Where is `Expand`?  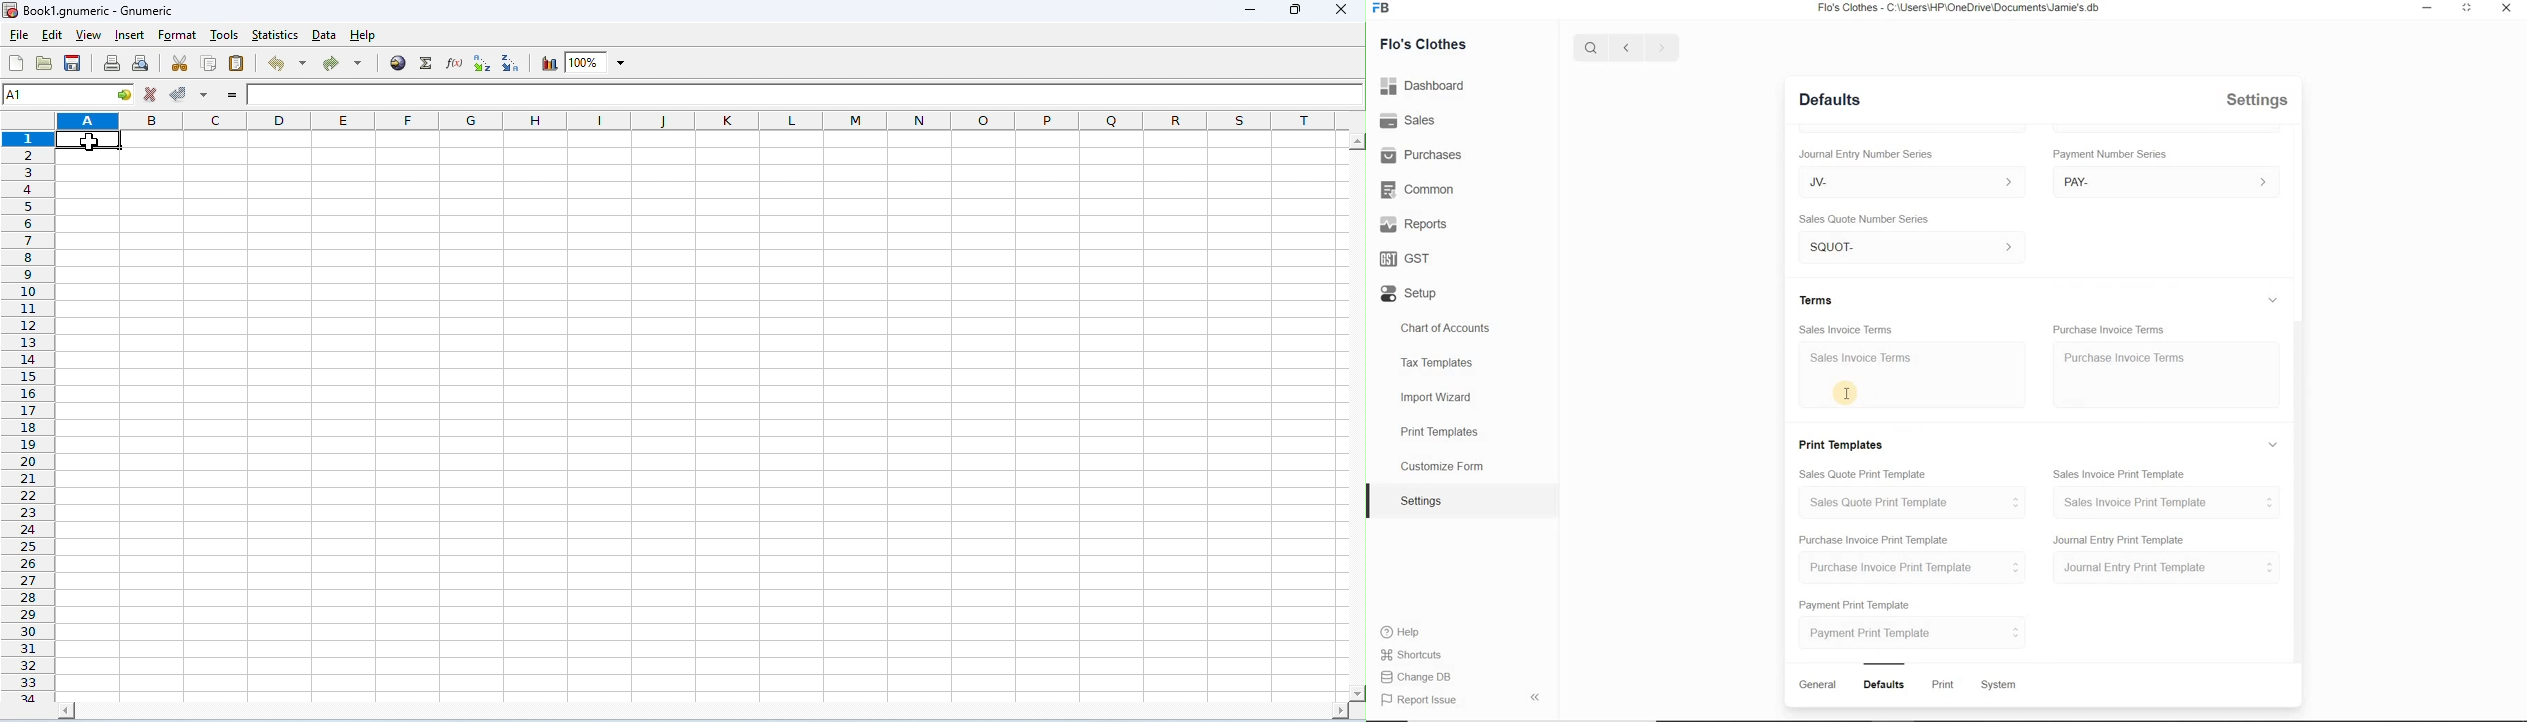
Expand is located at coordinates (2274, 300).